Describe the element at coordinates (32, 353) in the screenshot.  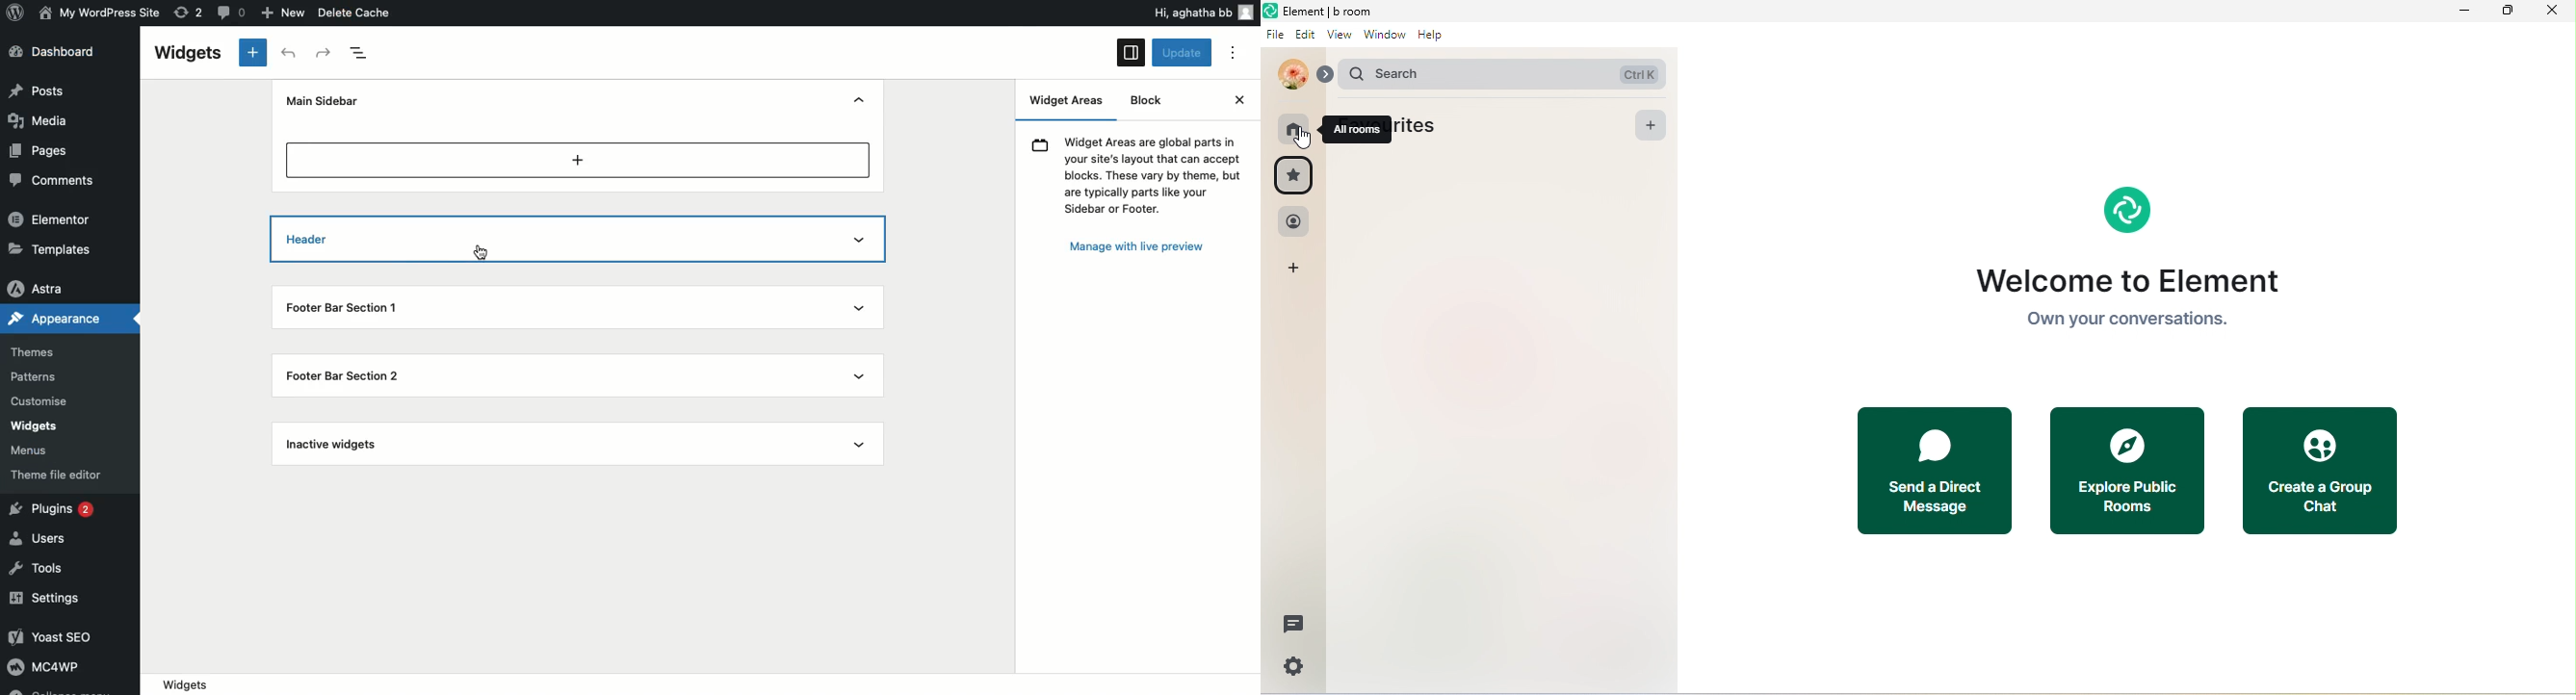
I see `Themes` at that location.